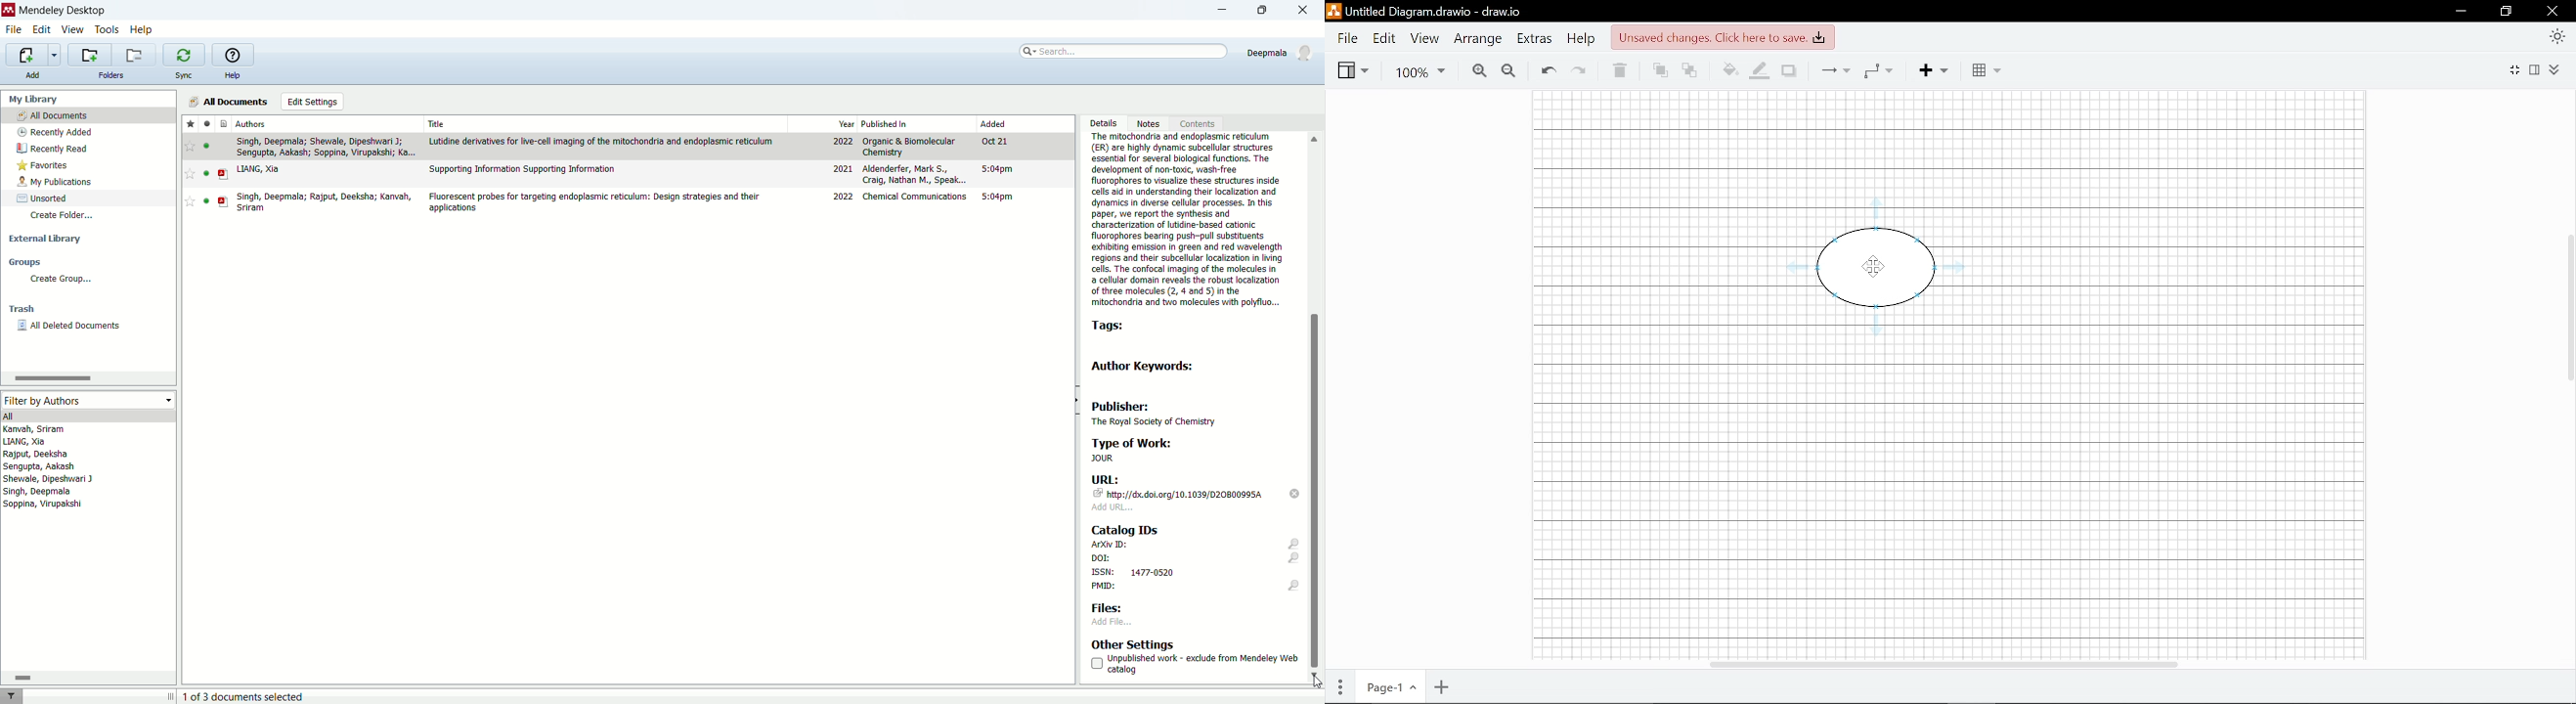 Image resolution: width=2576 pixels, height=728 pixels. What do you see at coordinates (22, 309) in the screenshot?
I see `trash` at bounding box center [22, 309].